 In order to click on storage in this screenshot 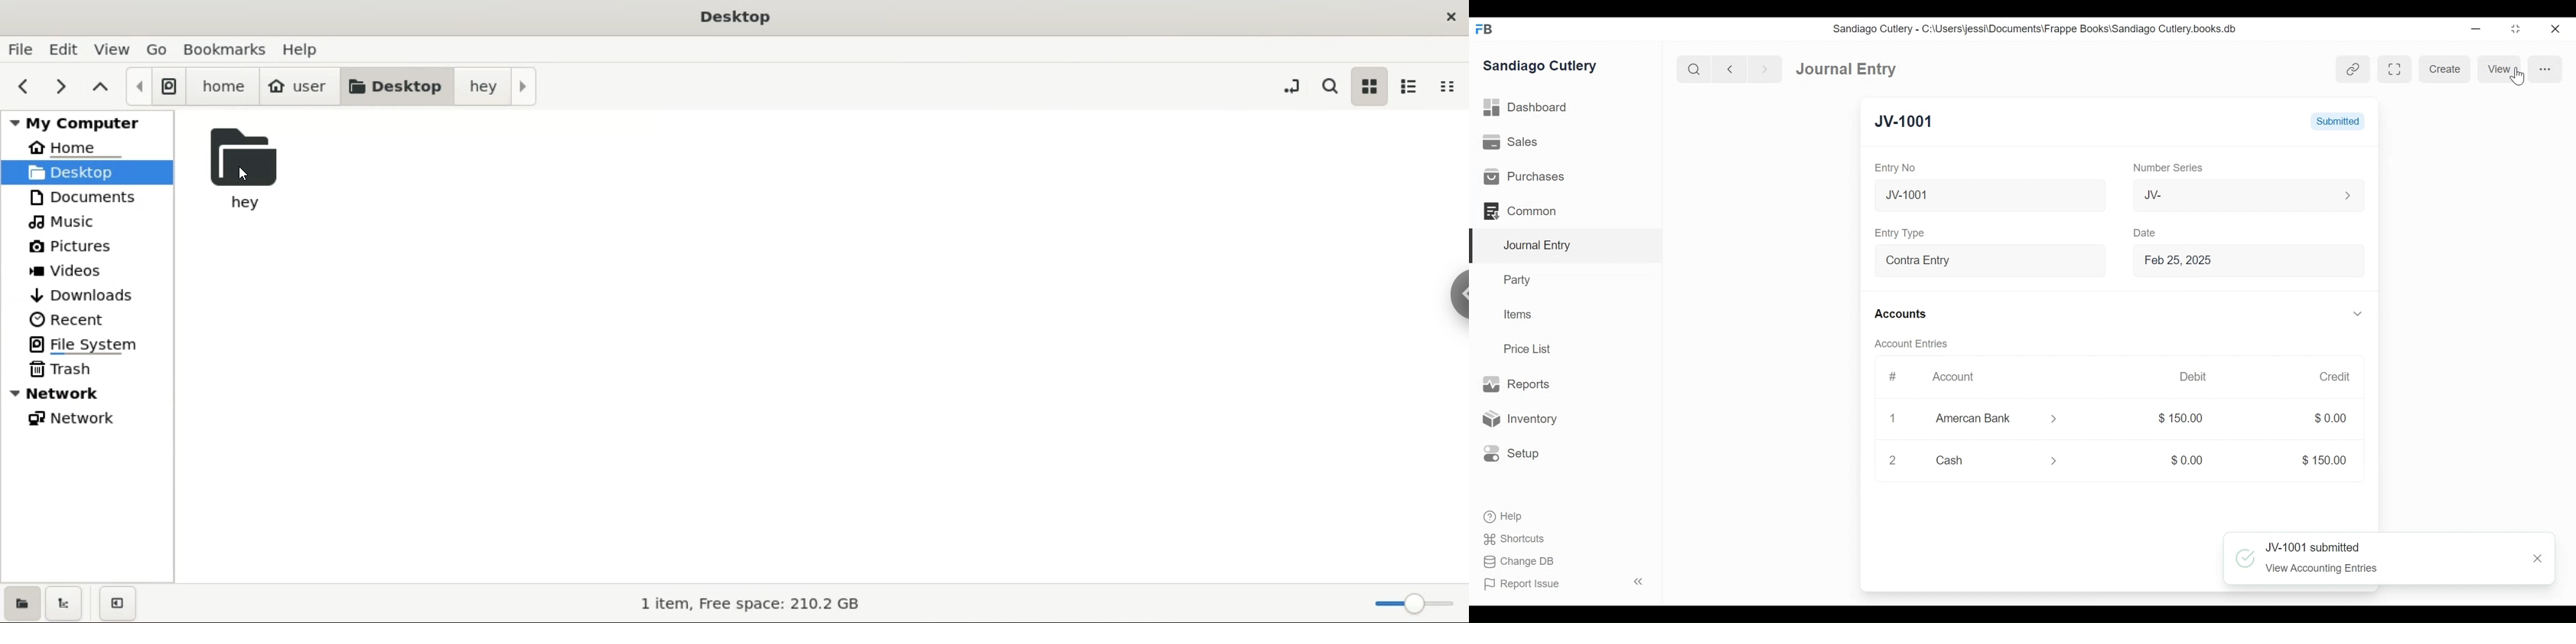, I will do `click(749, 605)`.